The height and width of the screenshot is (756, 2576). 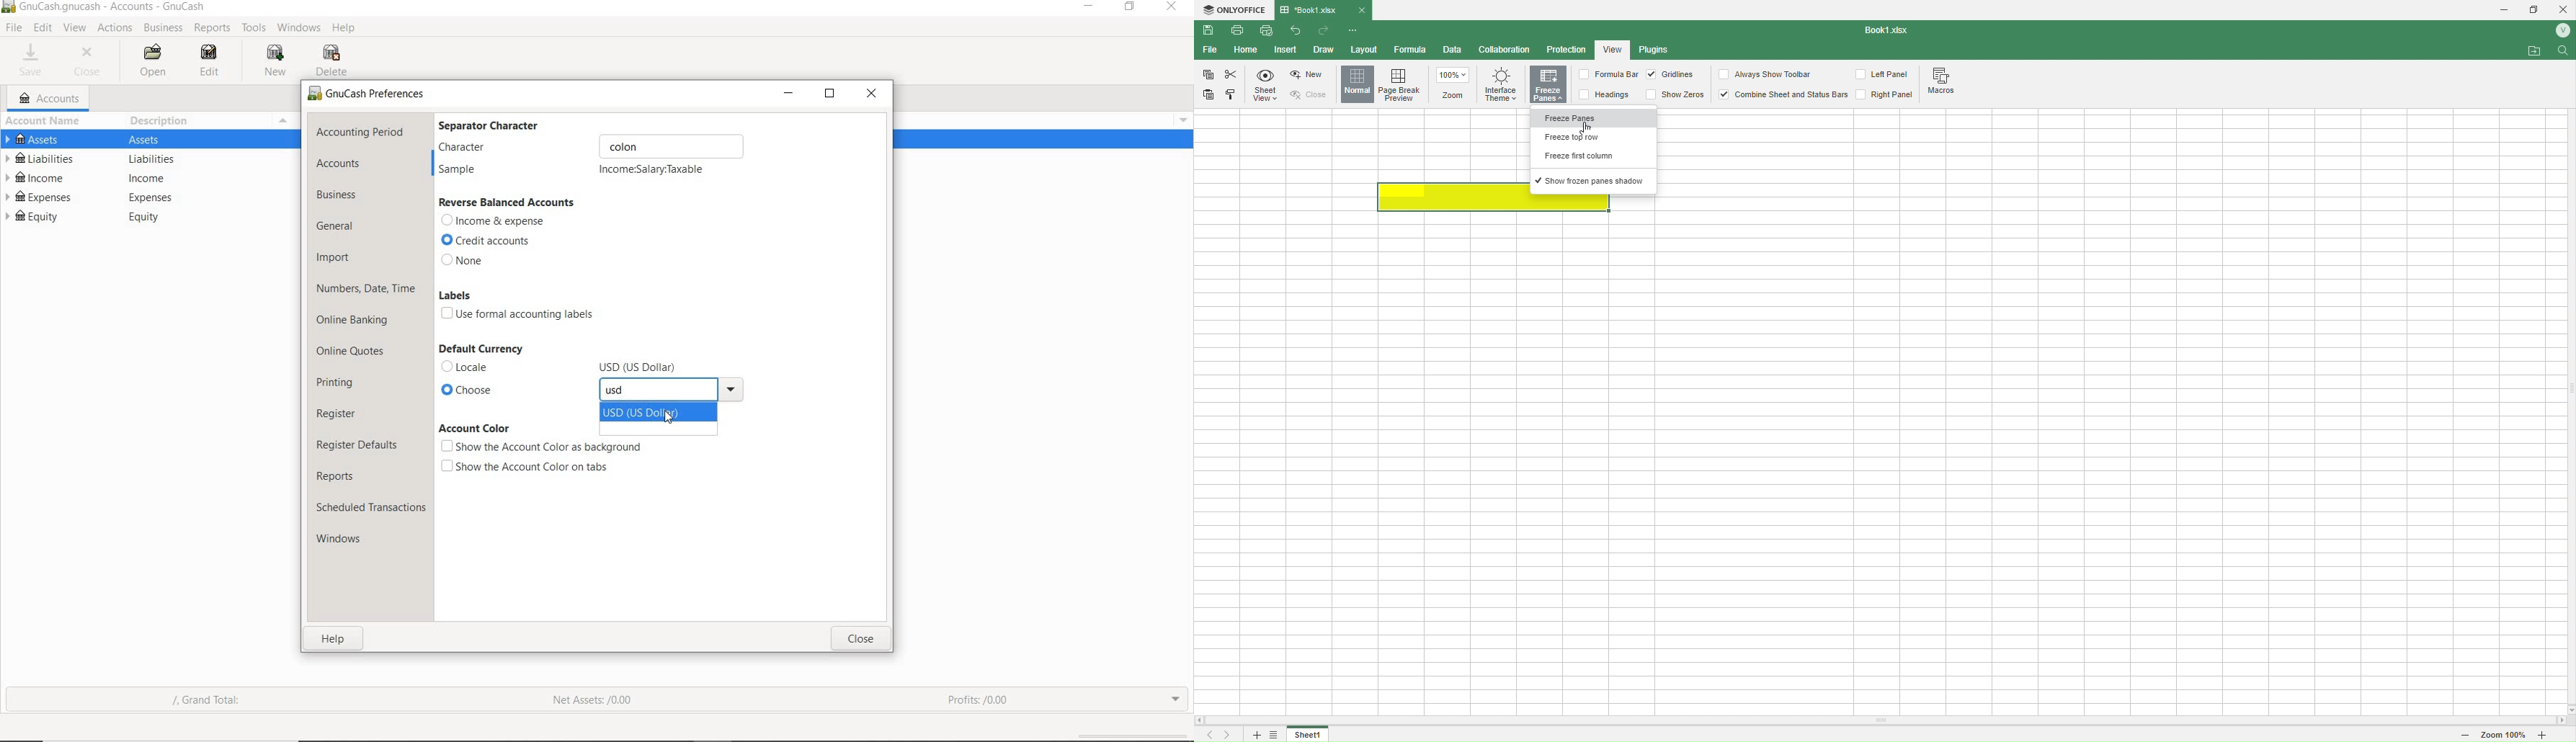 I want to click on locale, so click(x=488, y=366).